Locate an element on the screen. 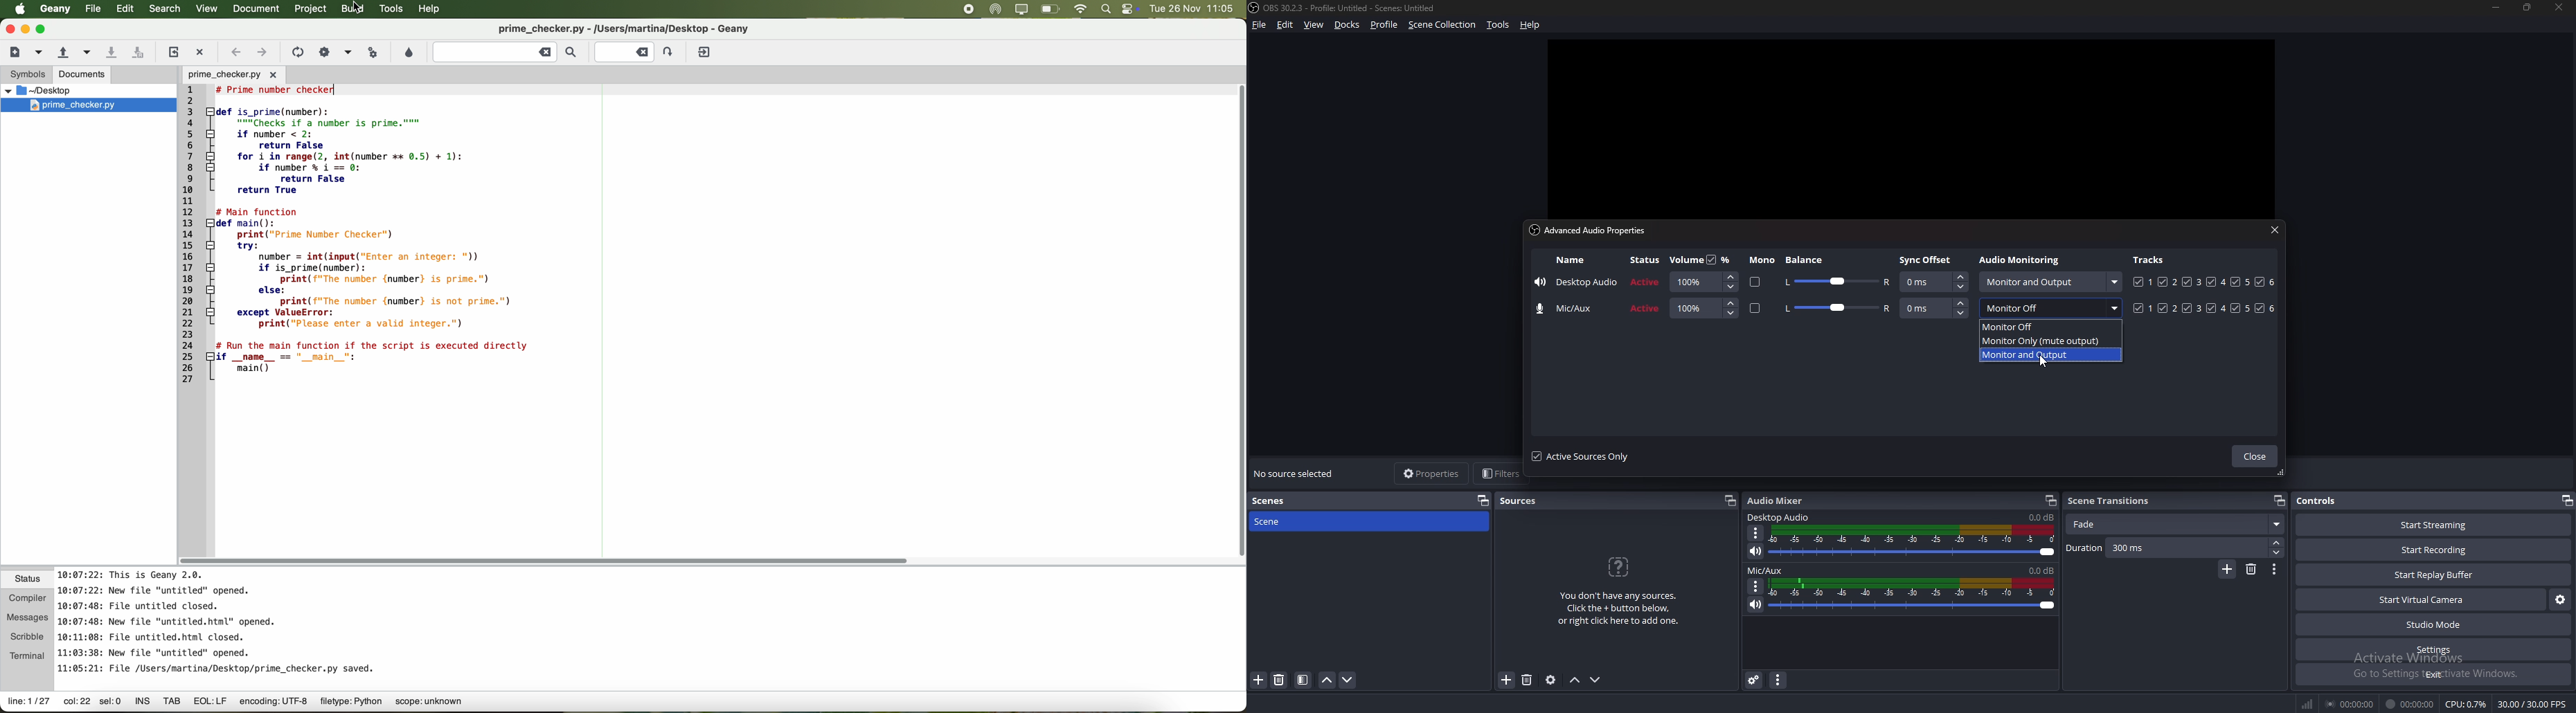 The image size is (2576, 728). monitor and output is located at coordinates (2052, 281).